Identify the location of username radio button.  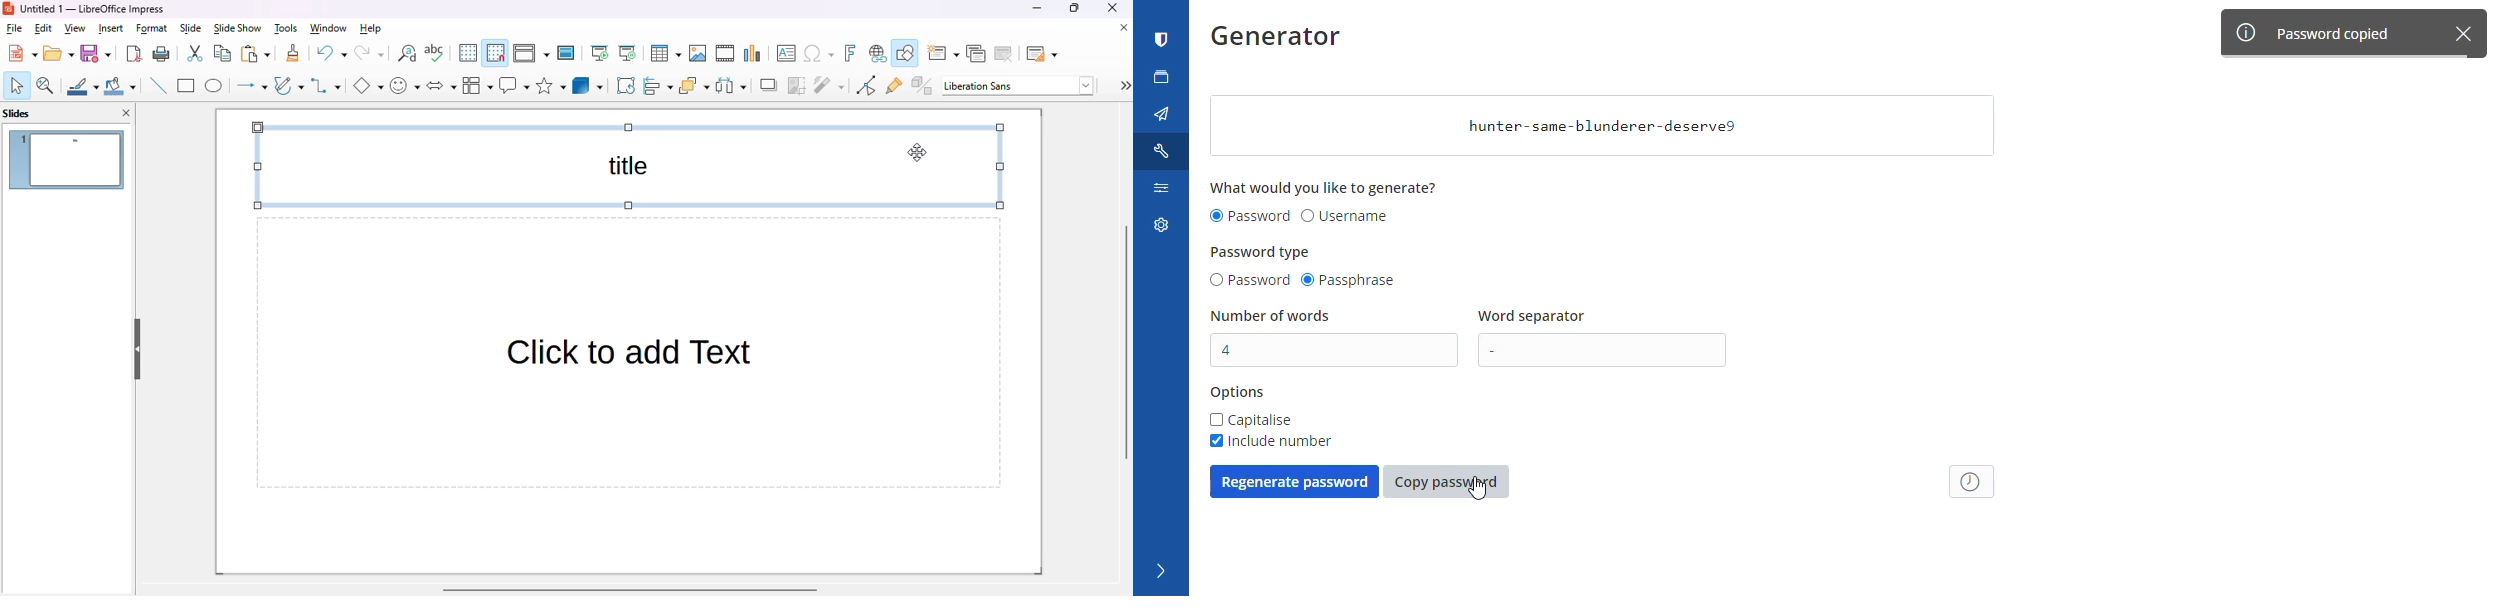
(1345, 217).